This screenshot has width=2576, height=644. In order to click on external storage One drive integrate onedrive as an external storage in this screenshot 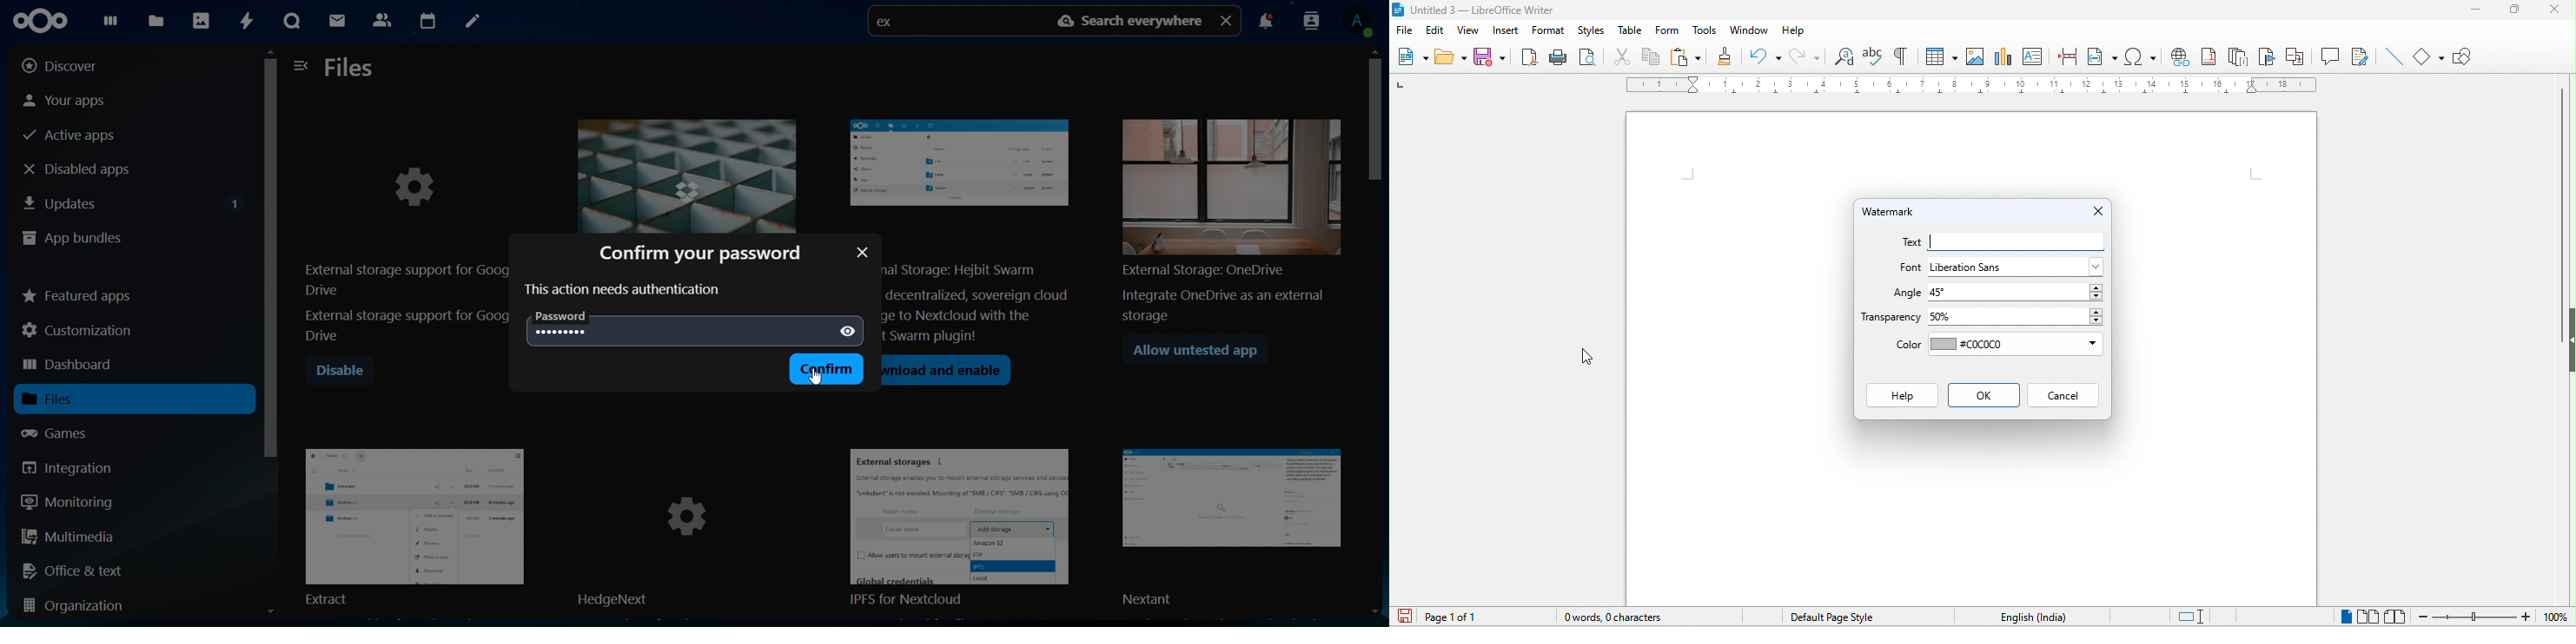, I will do `click(1226, 214)`.